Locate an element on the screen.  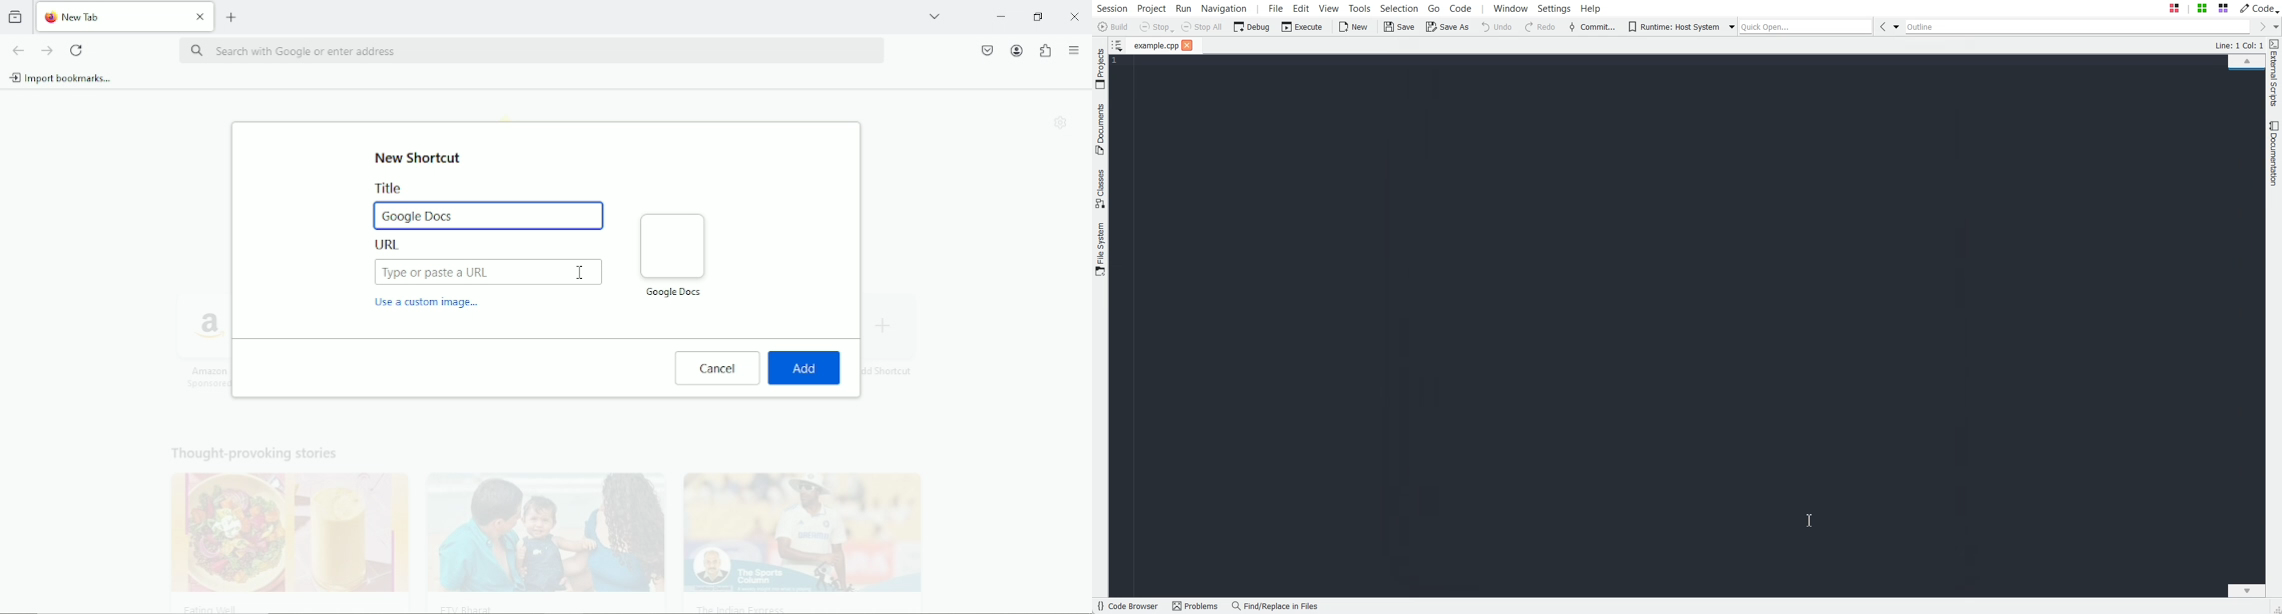
Projects is located at coordinates (1100, 68).